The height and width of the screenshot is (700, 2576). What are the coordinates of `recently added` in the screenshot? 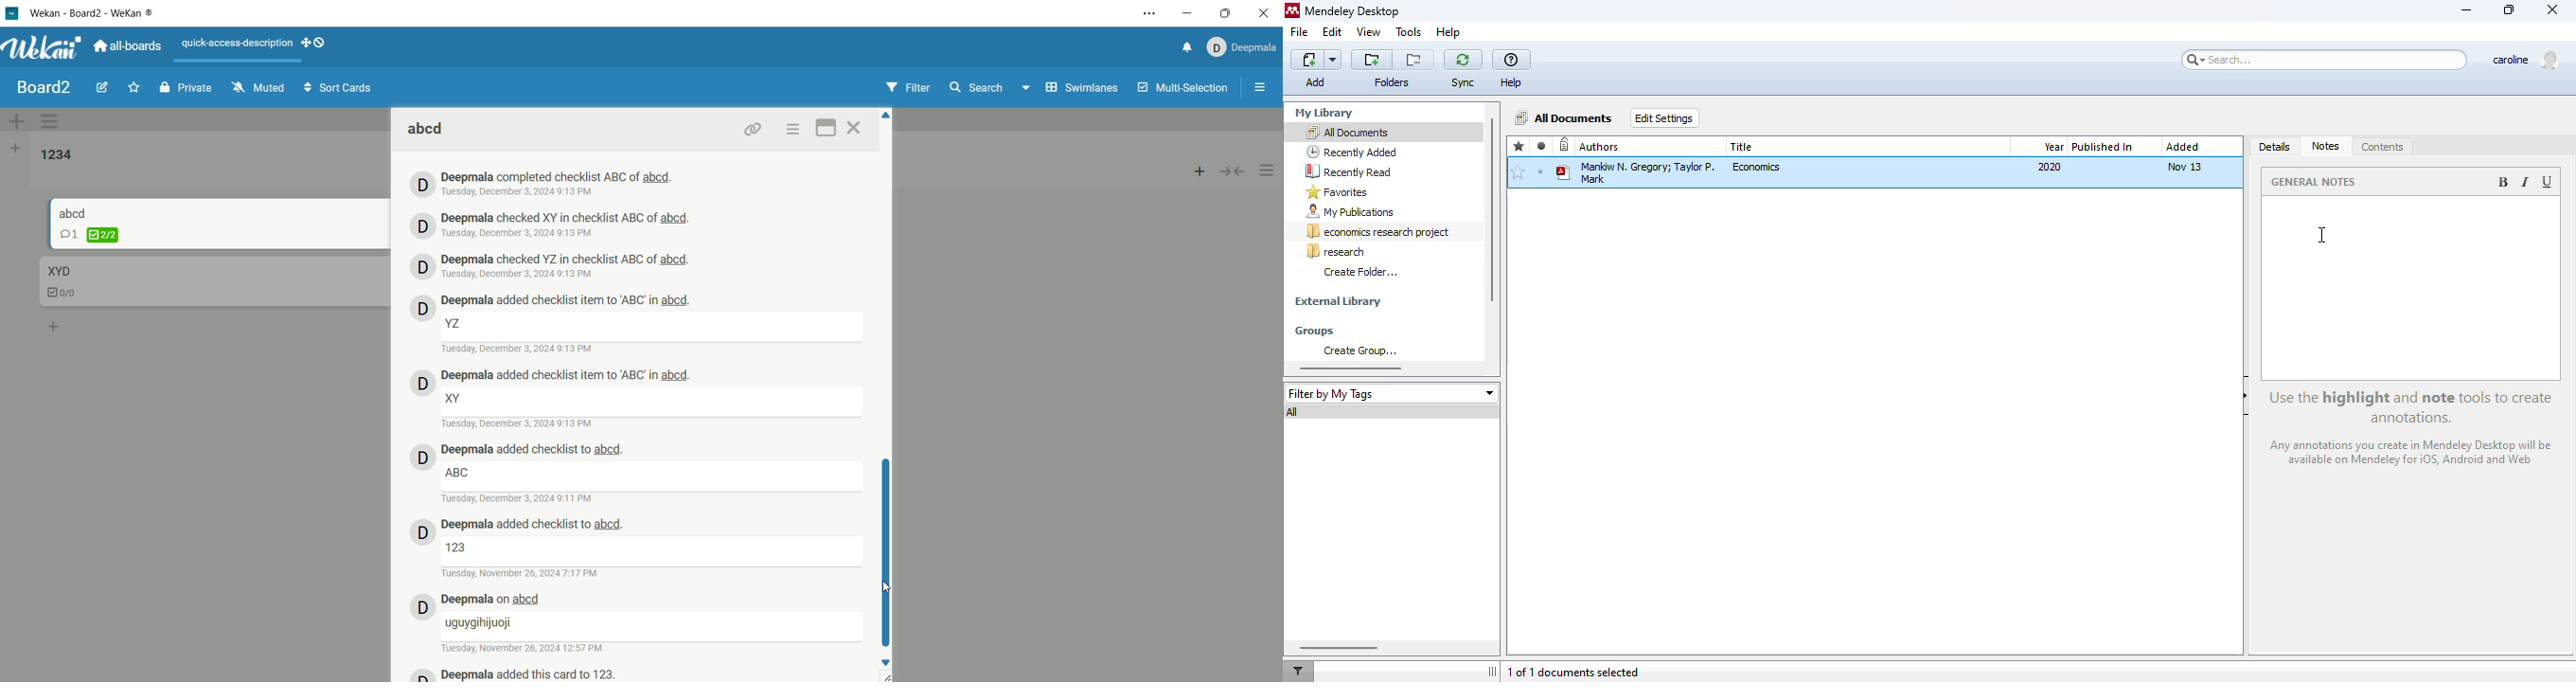 It's located at (1565, 146).